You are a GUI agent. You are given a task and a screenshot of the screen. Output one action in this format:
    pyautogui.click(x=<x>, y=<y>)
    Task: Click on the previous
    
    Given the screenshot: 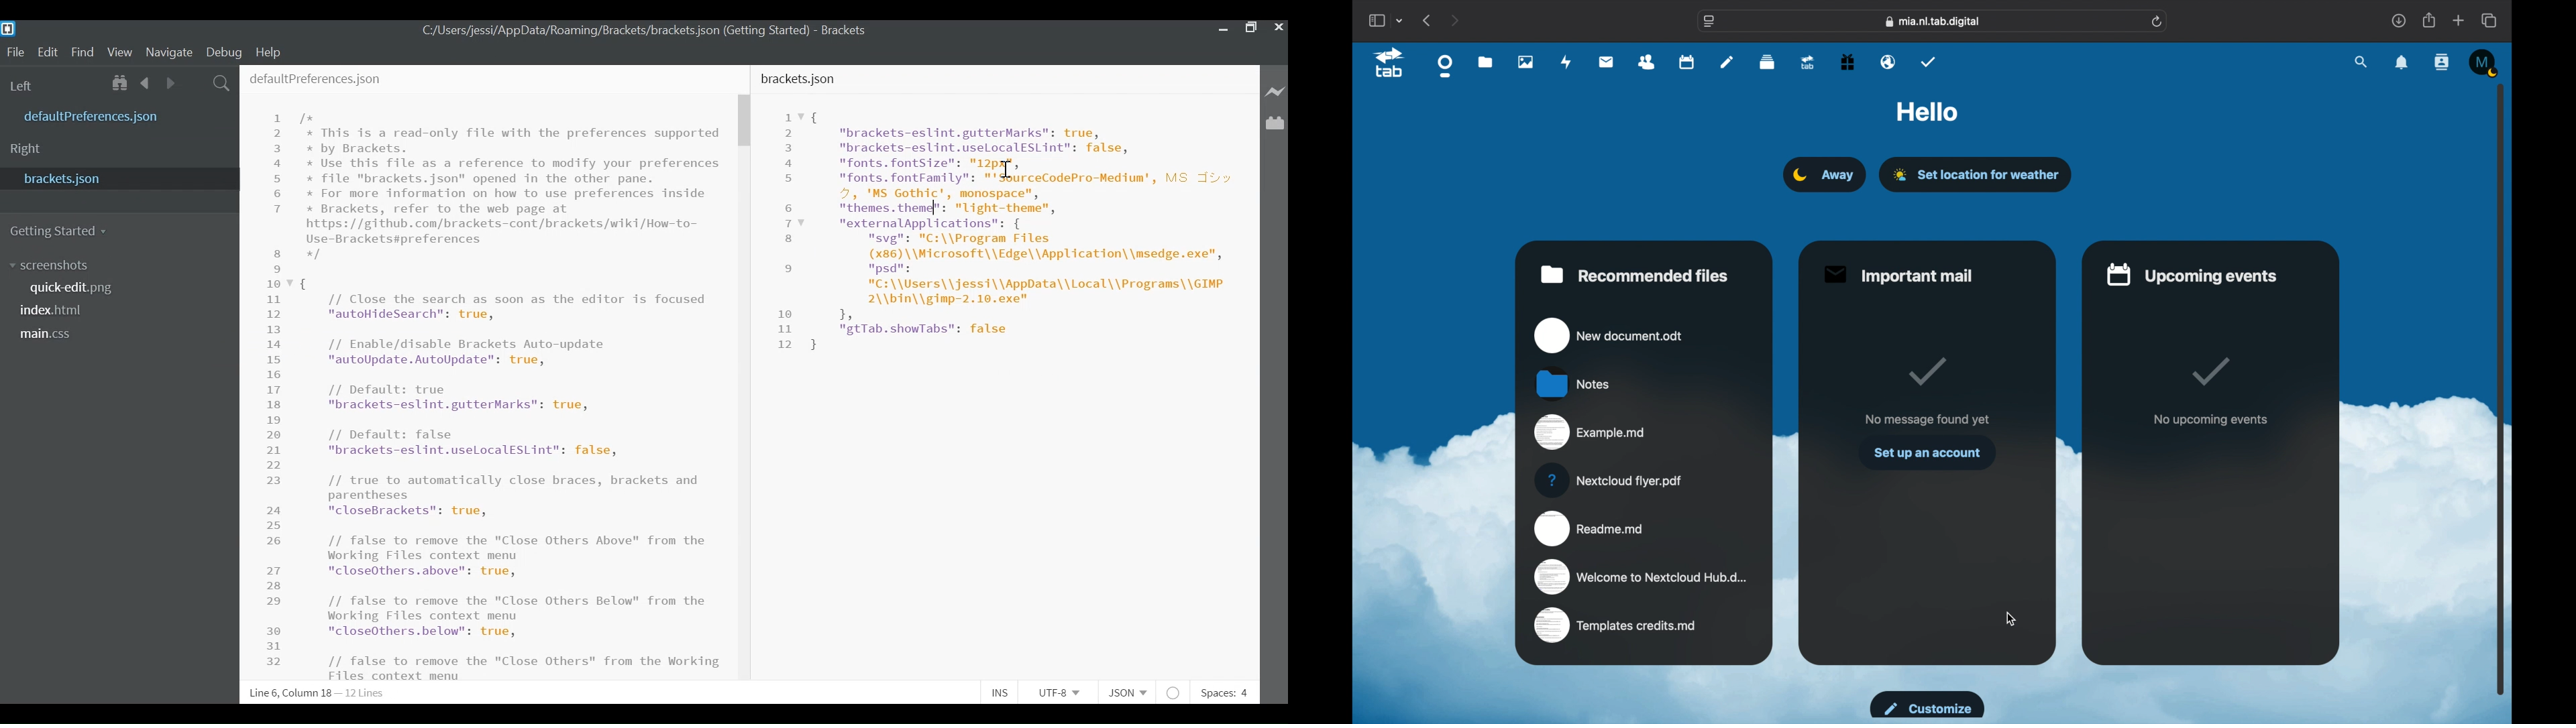 What is the action you would take?
    pyautogui.click(x=1426, y=19)
    